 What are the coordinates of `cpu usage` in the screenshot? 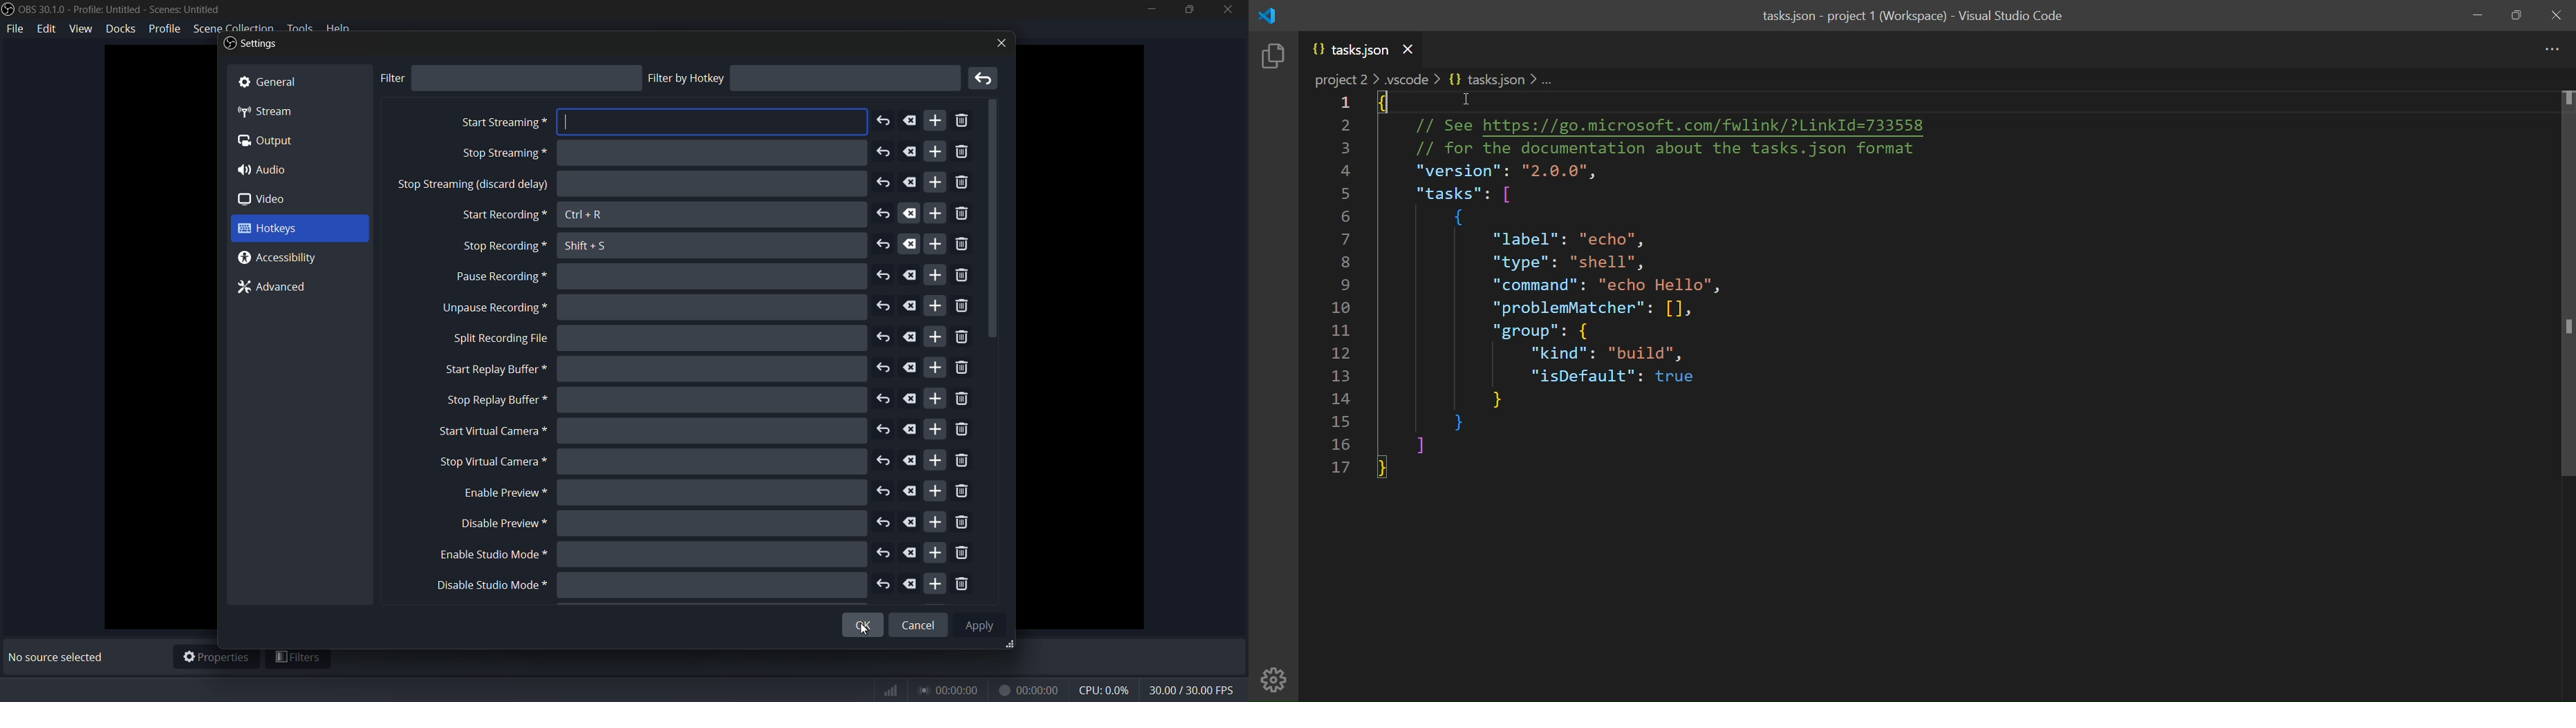 It's located at (1106, 690).